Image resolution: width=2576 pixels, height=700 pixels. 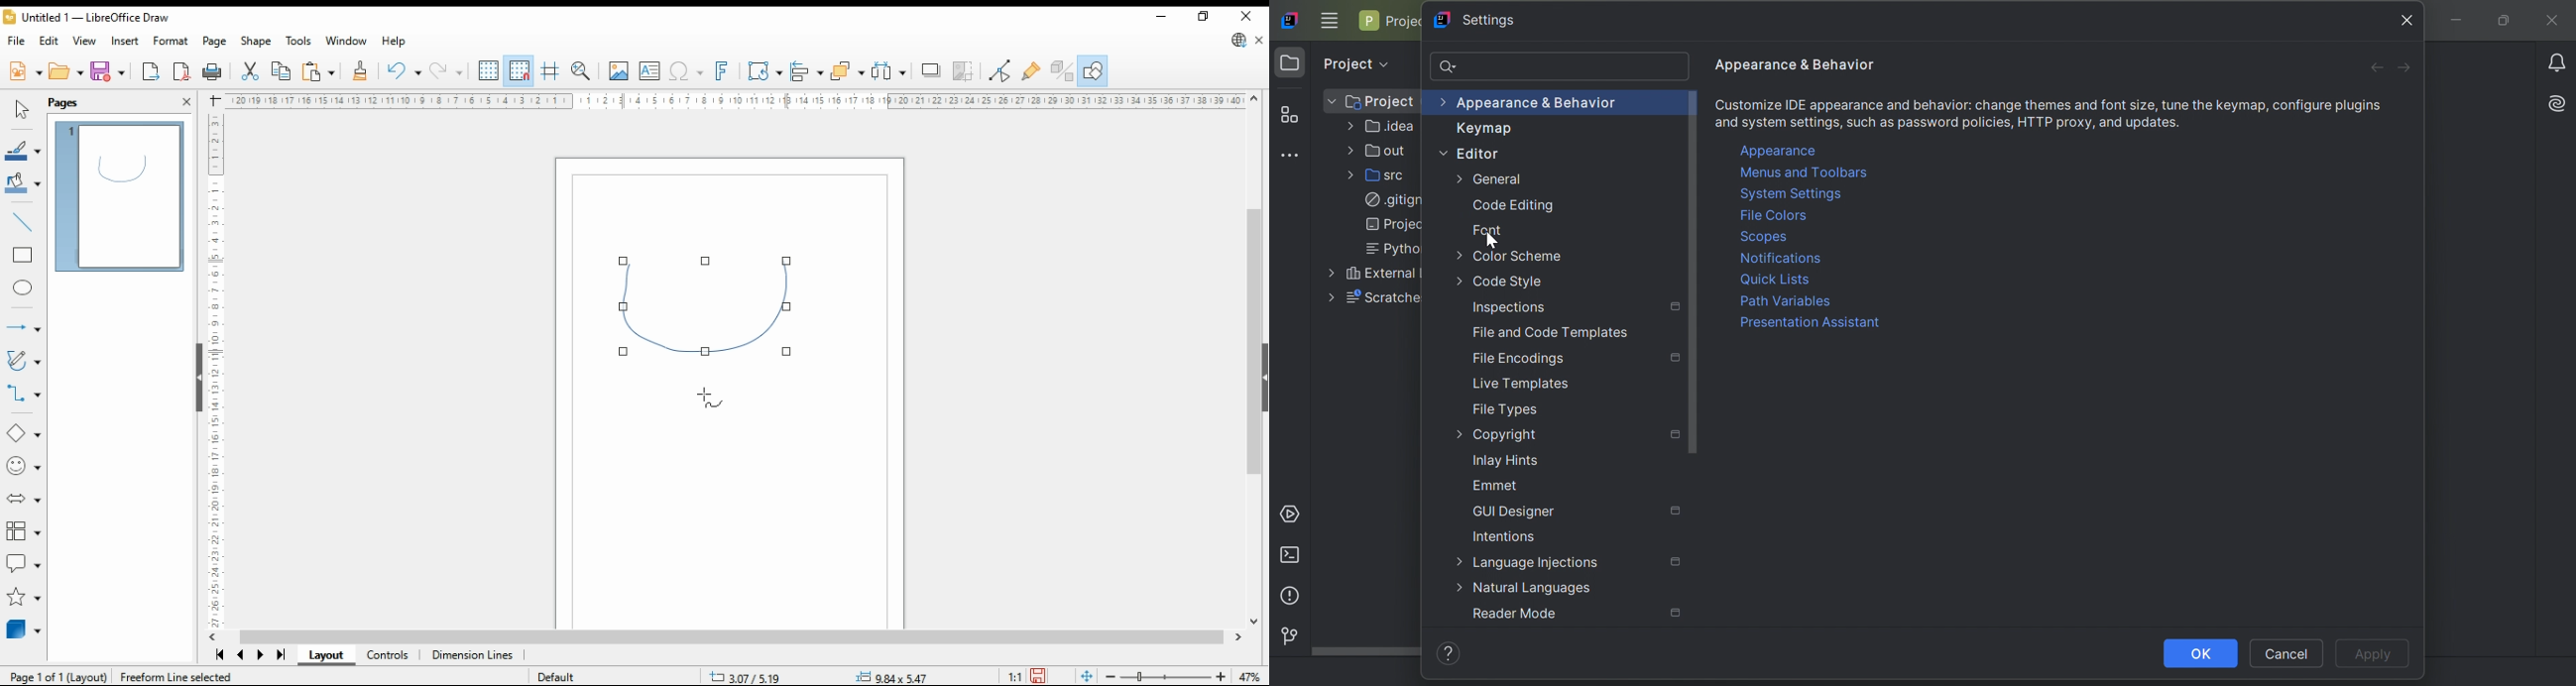 What do you see at coordinates (1164, 676) in the screenshot?
I see `zoom slider` at bounding box center [1164, 676].